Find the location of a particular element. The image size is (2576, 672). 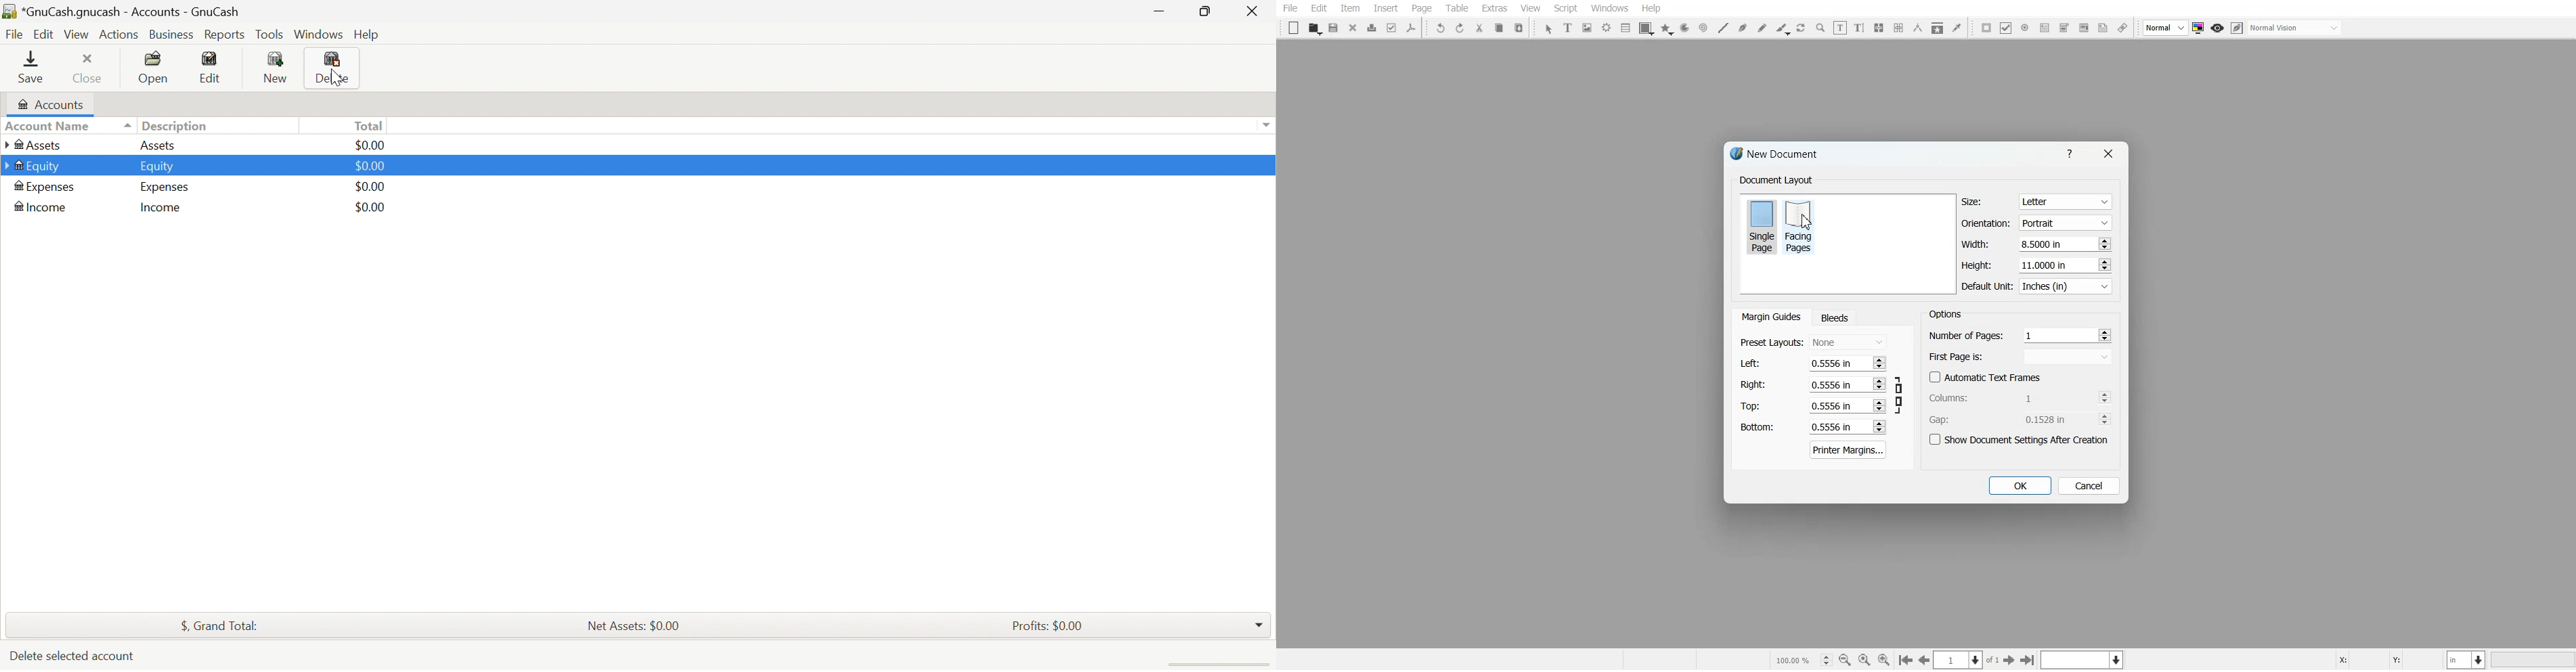

Column adjuster is located at coordinates (2021, 397).